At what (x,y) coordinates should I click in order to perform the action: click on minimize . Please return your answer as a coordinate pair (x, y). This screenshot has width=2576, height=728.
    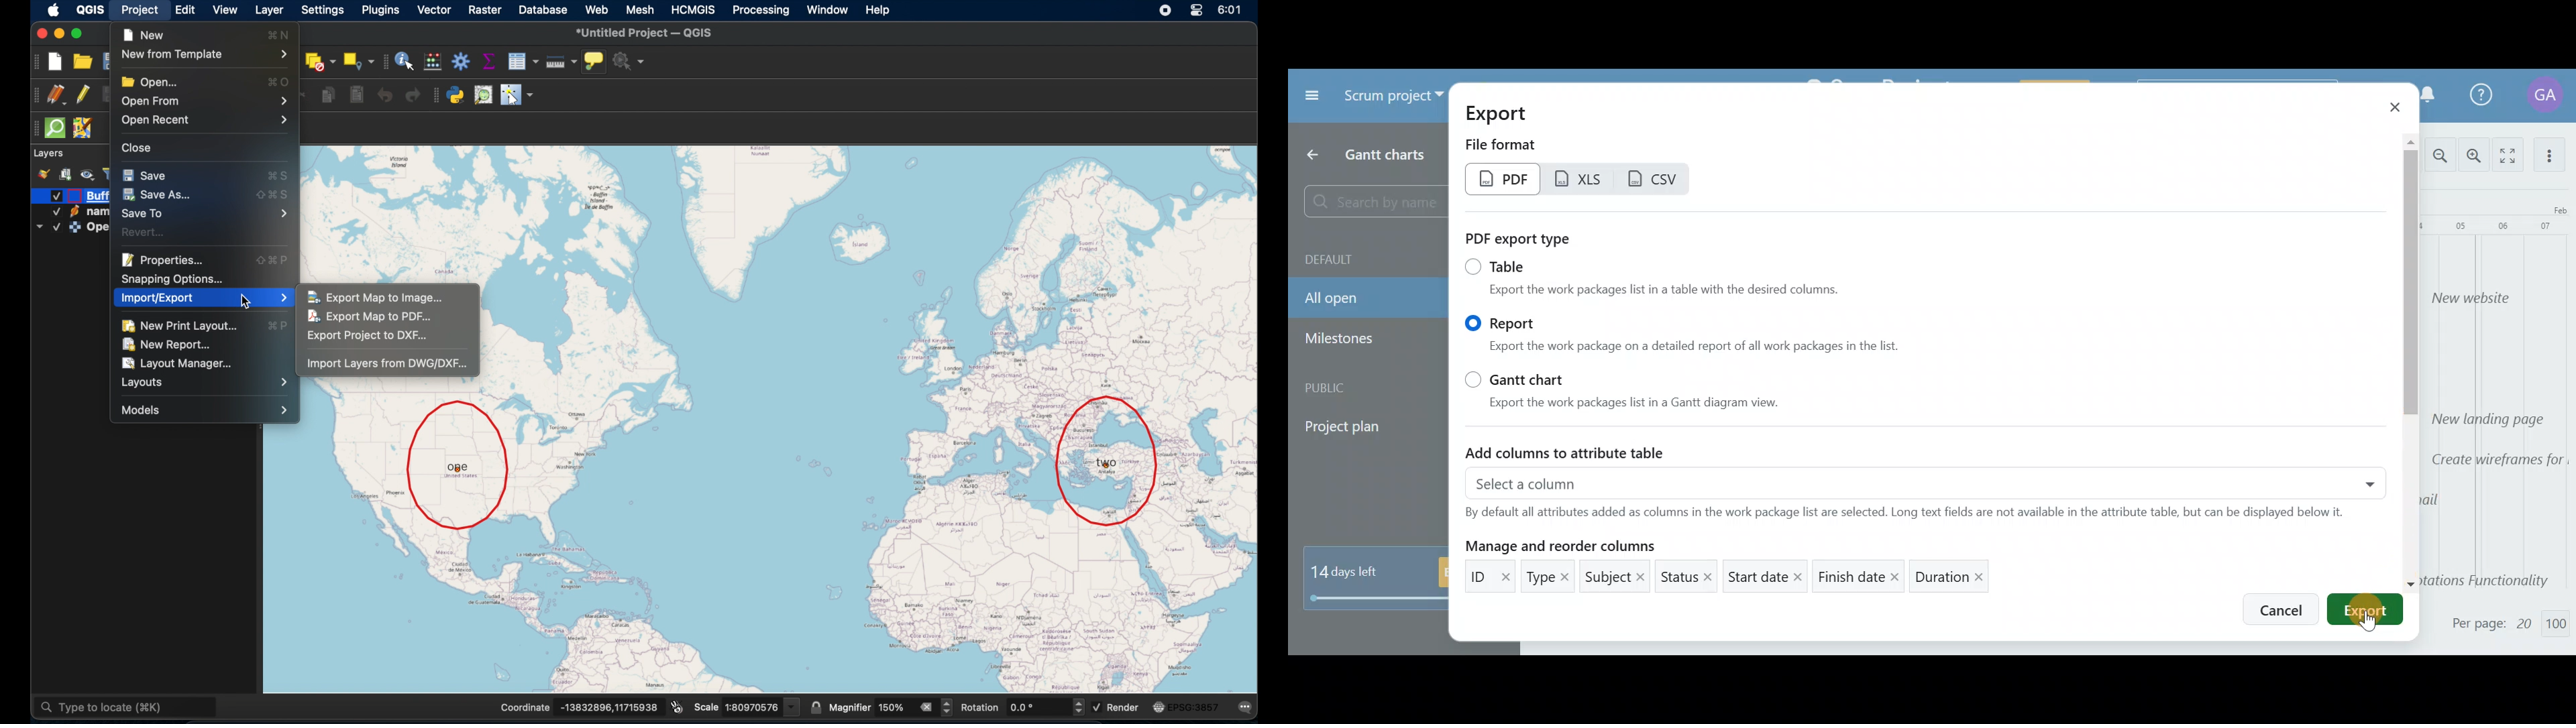
    Looking at the image, I should click on (59, 32).